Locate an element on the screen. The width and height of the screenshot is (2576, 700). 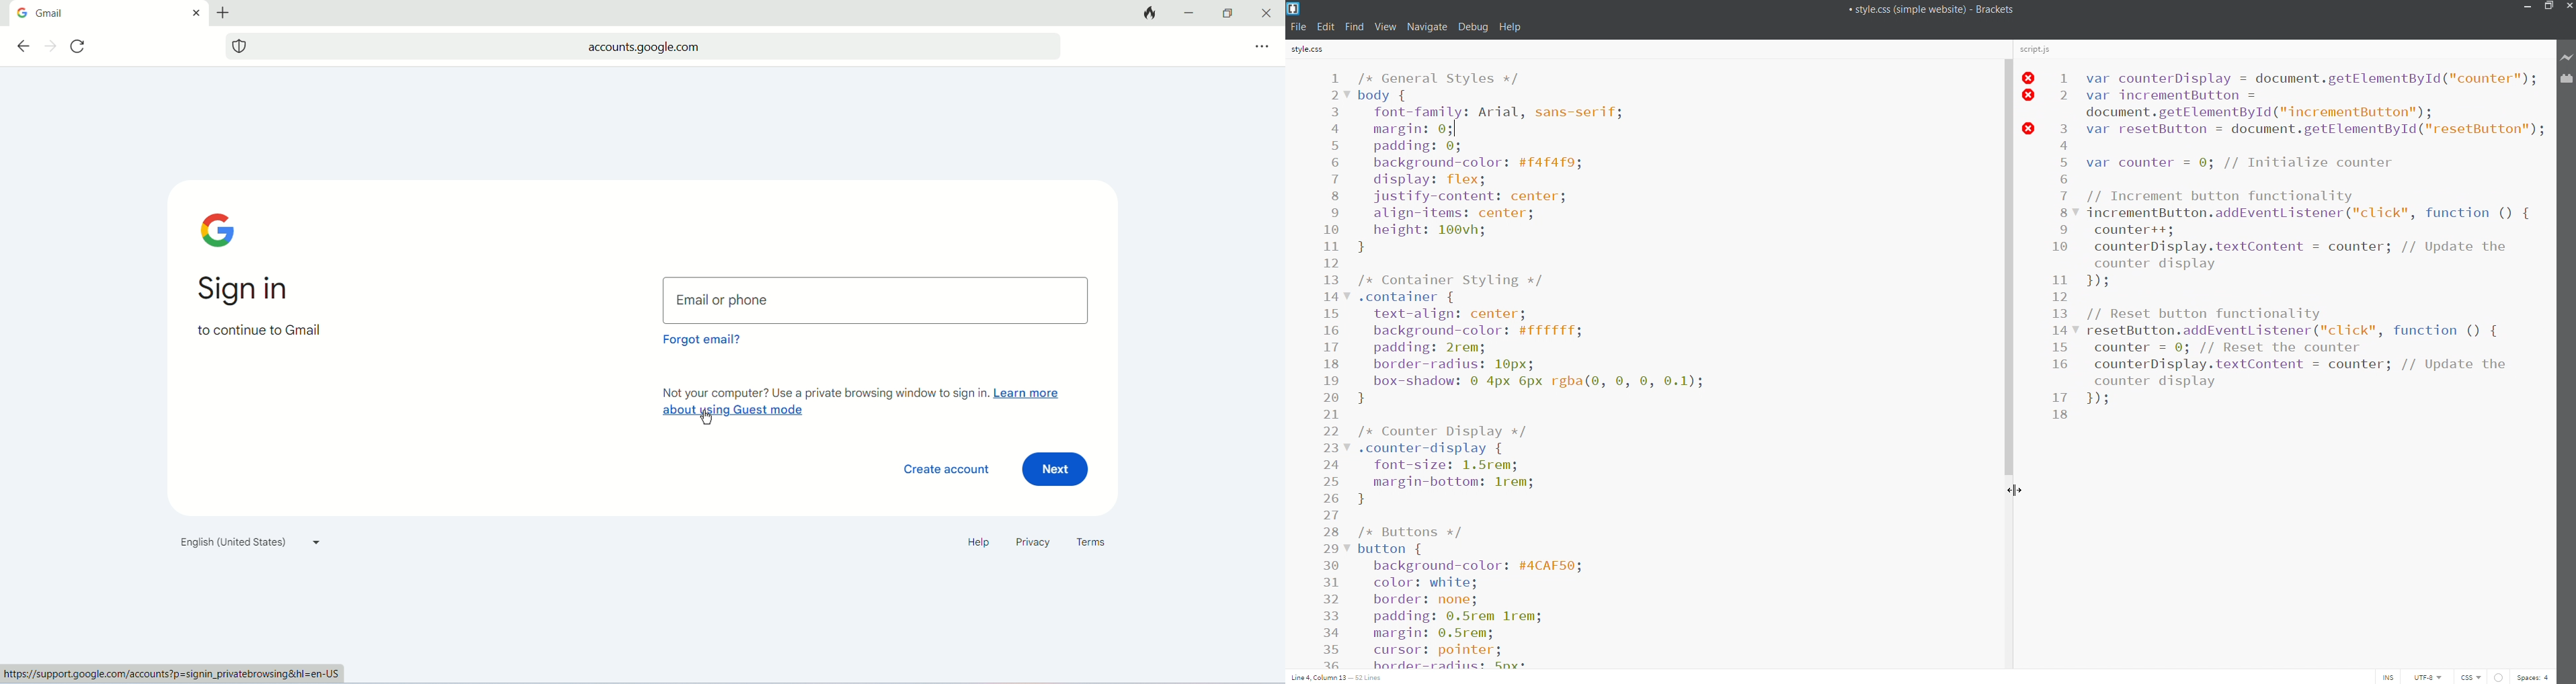
maximize/restore is located at coordinates (2548, 7).